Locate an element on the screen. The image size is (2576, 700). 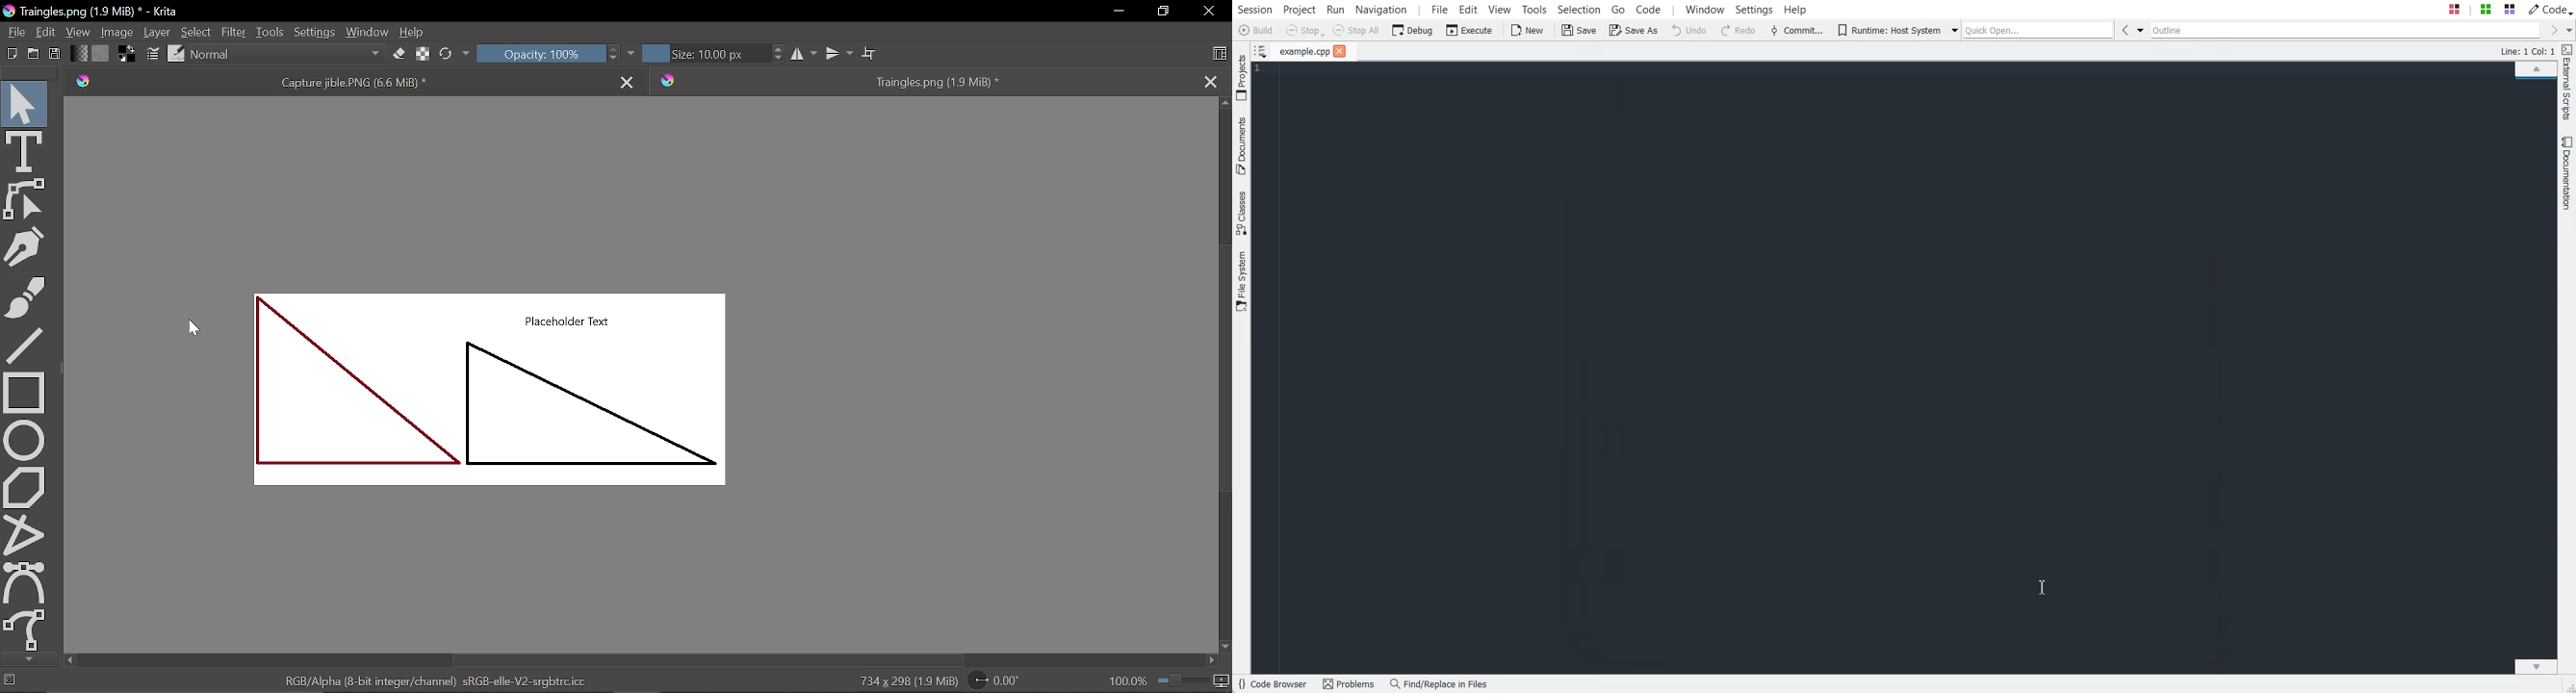
Preserve alpha is located at coordinates (422, 56).